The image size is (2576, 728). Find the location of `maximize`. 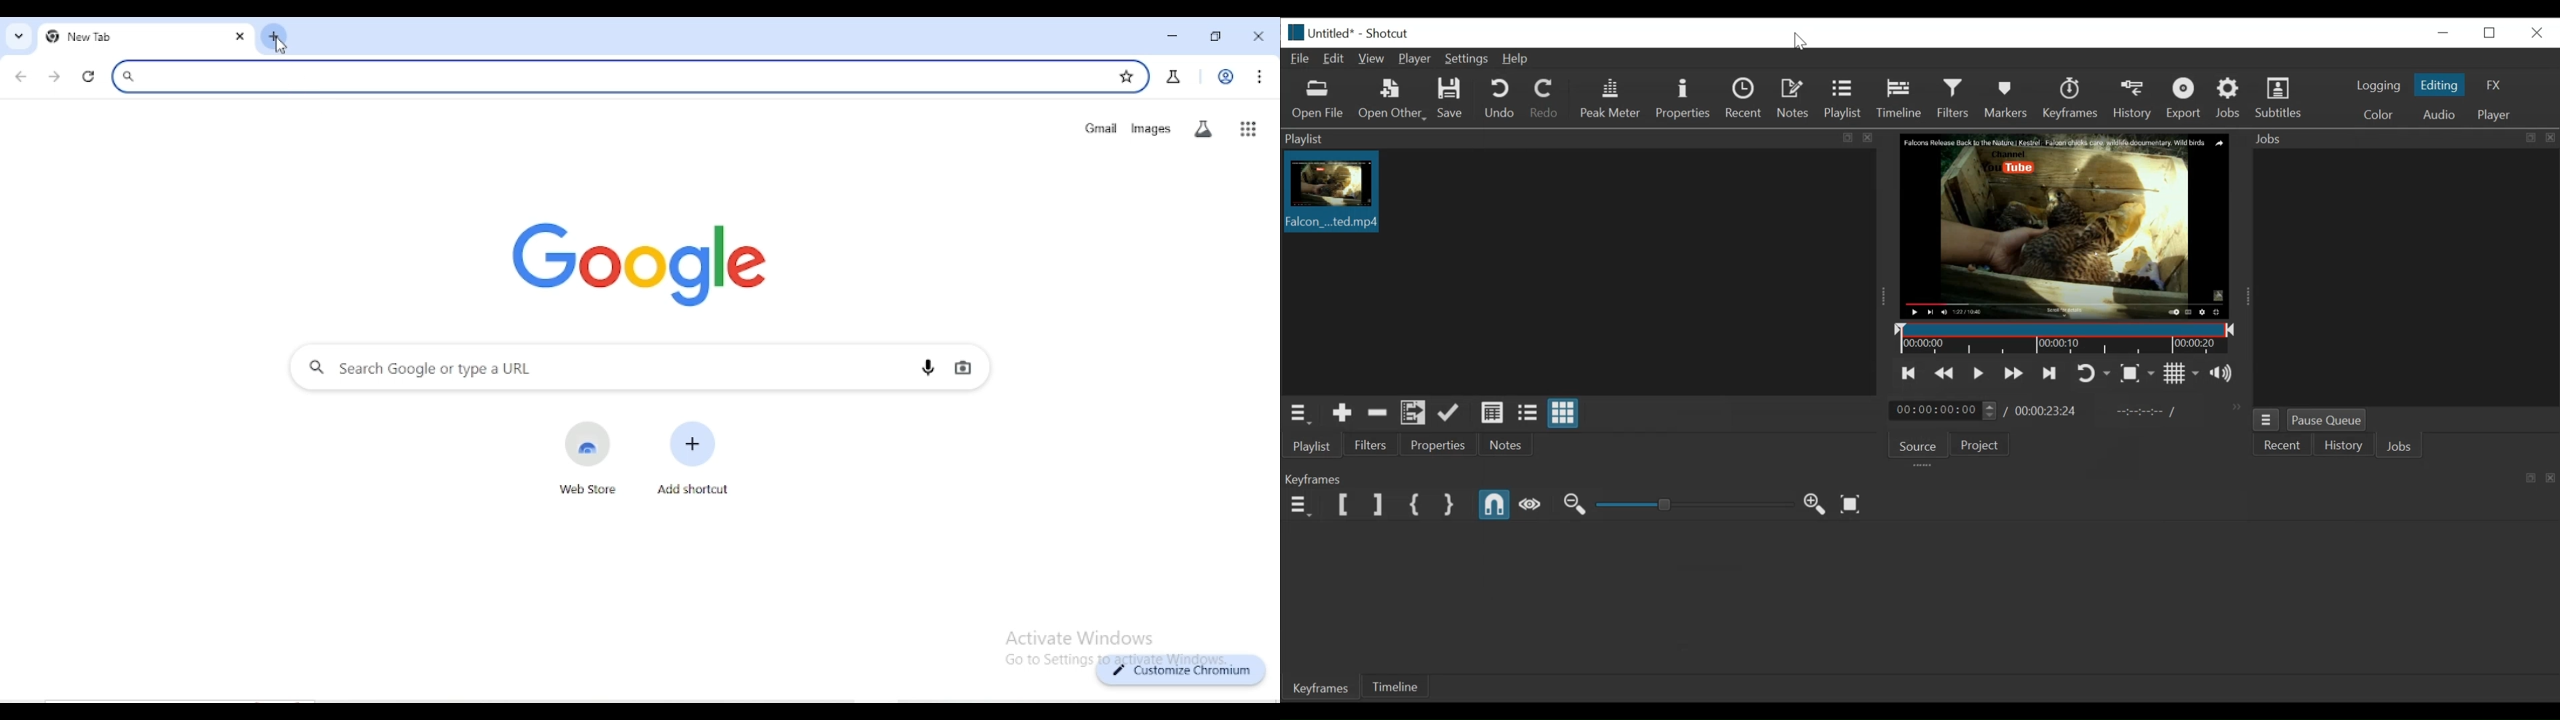

maximize is located at coordinates (1216, 37).